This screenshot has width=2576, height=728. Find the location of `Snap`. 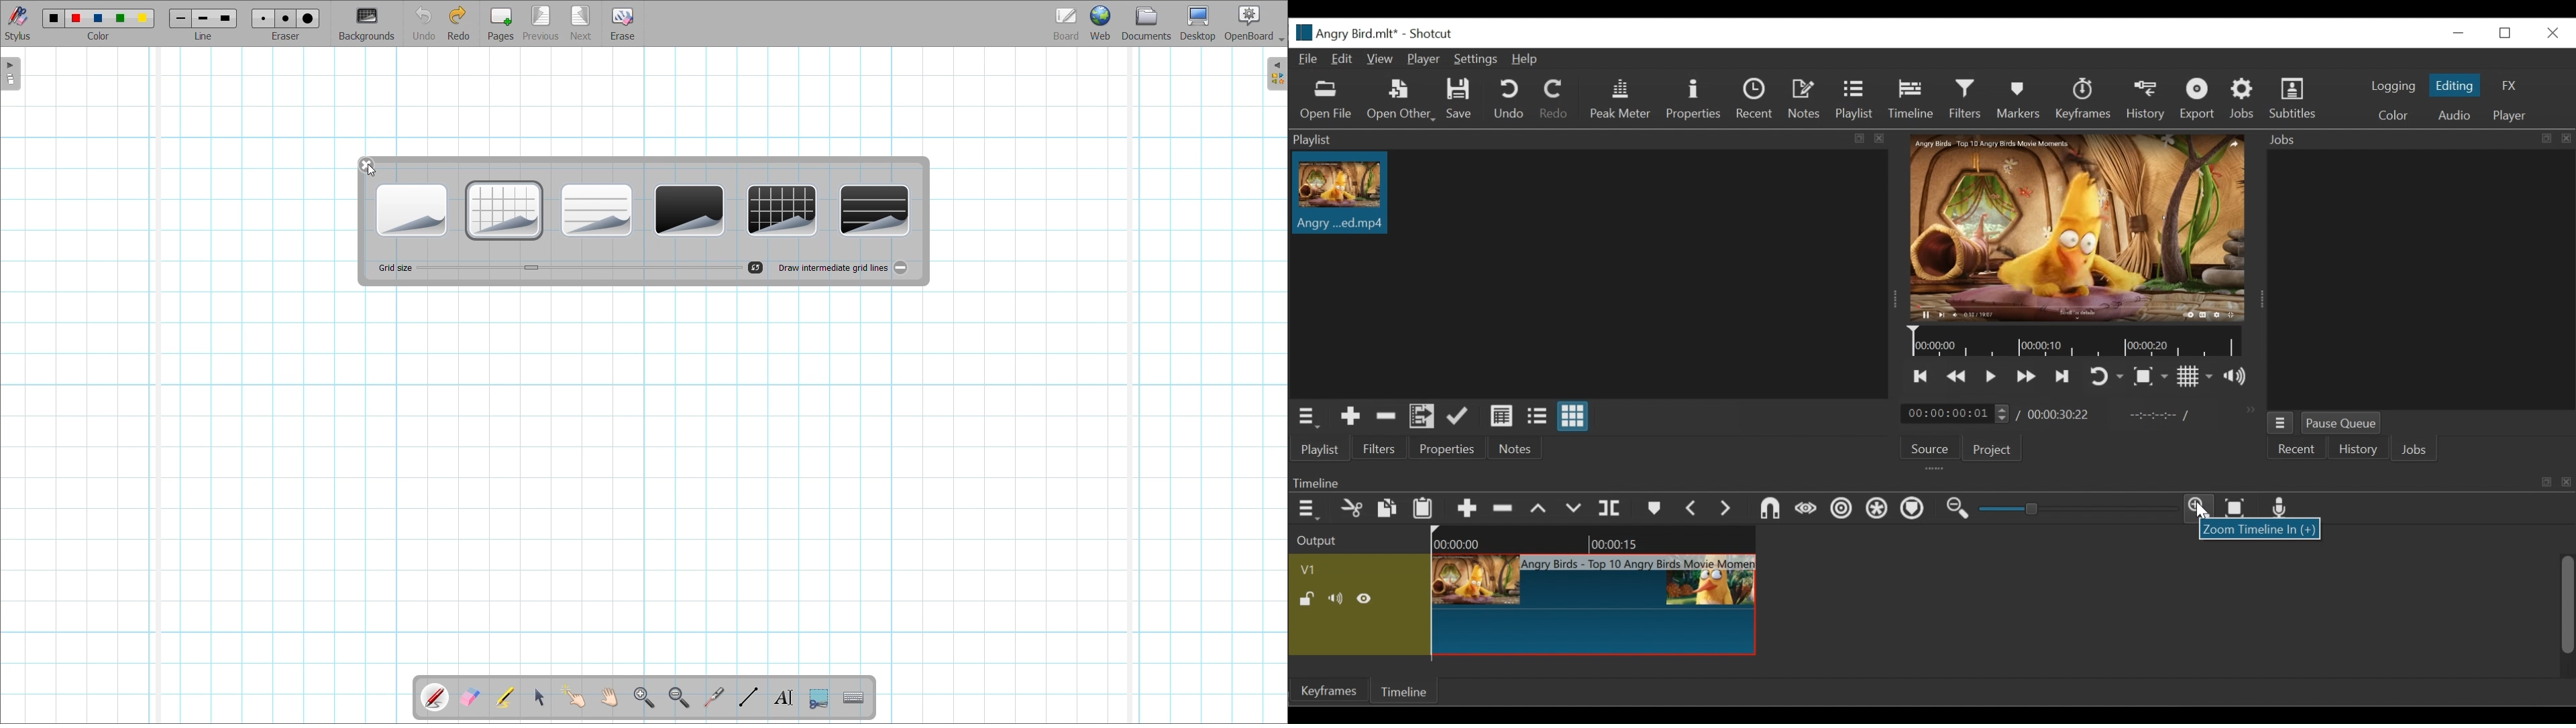

Snap is located at coordinates (1769, 509).